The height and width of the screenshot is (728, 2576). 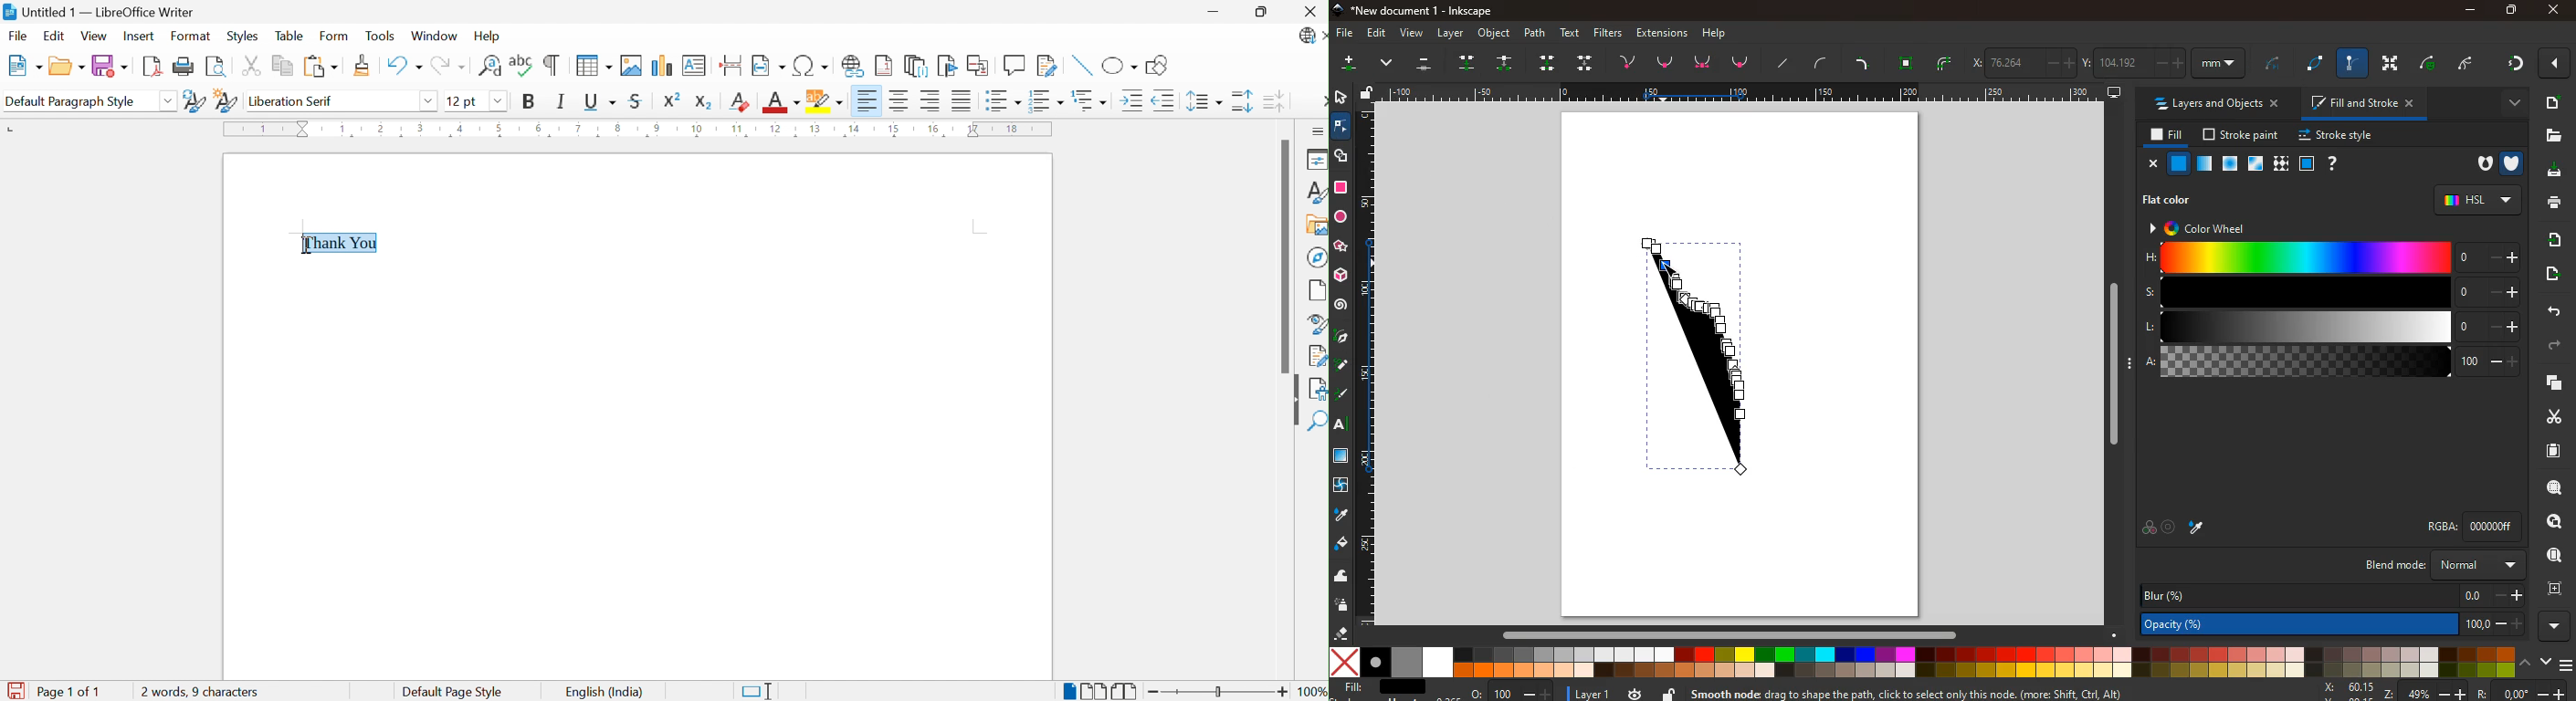 I want to click on s, so click(x=2329, y=292).